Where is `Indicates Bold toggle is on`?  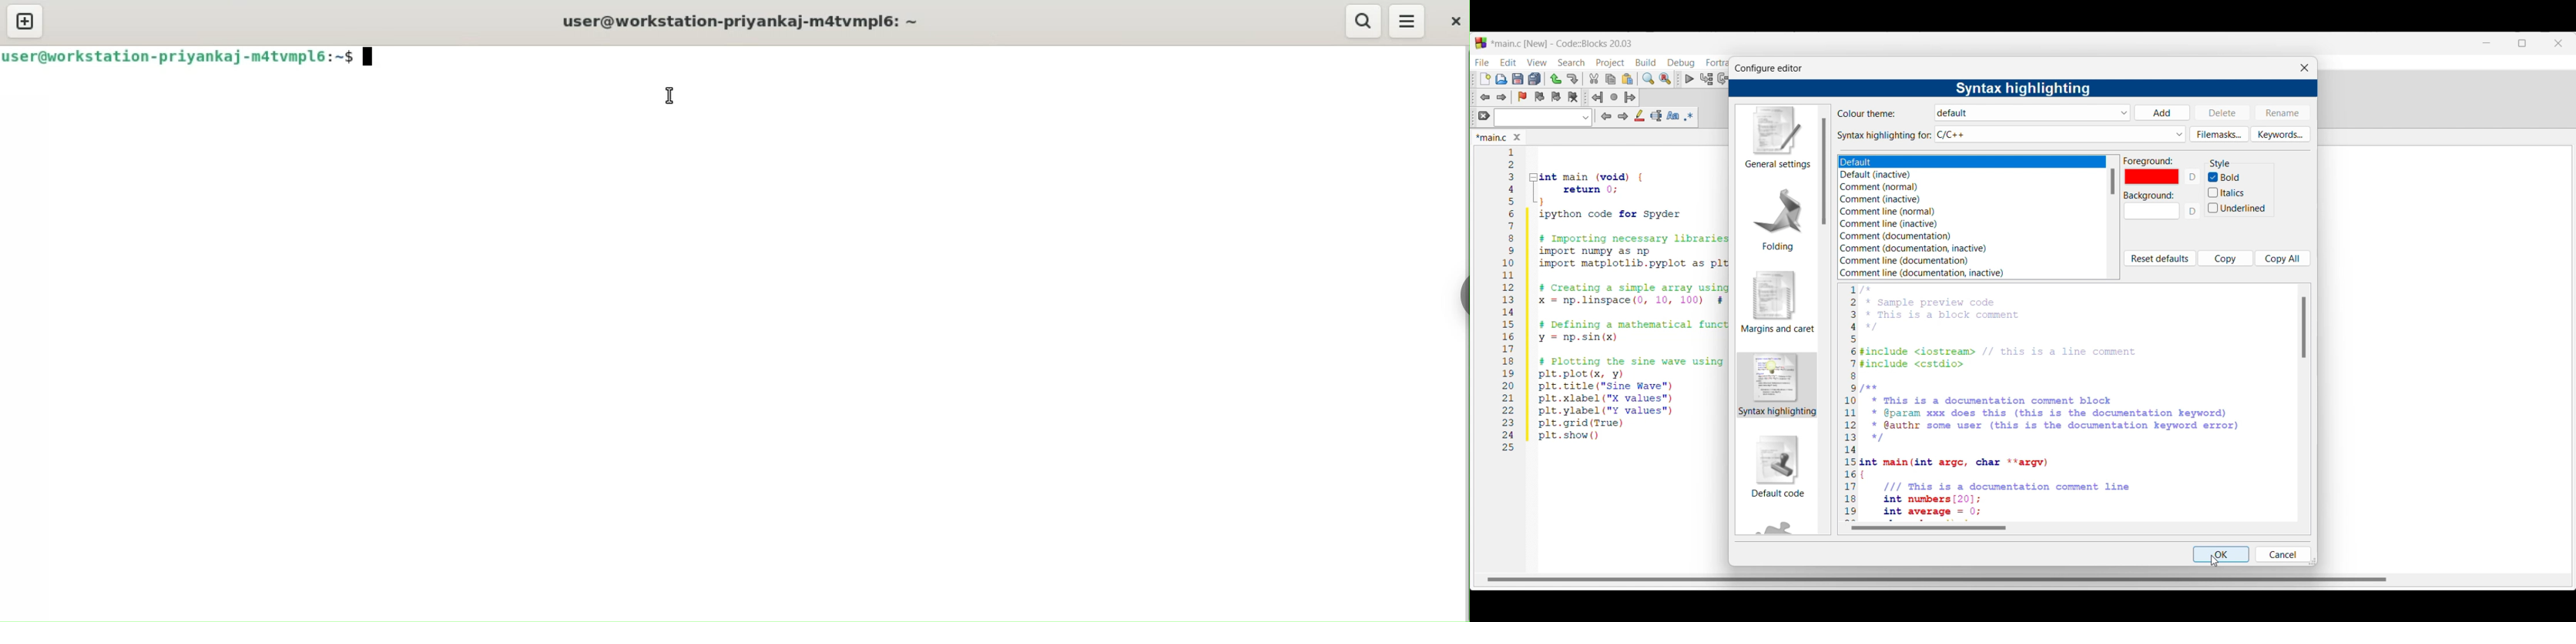
Indicates Bold toggle is on is located at coordinates (2213, 177).